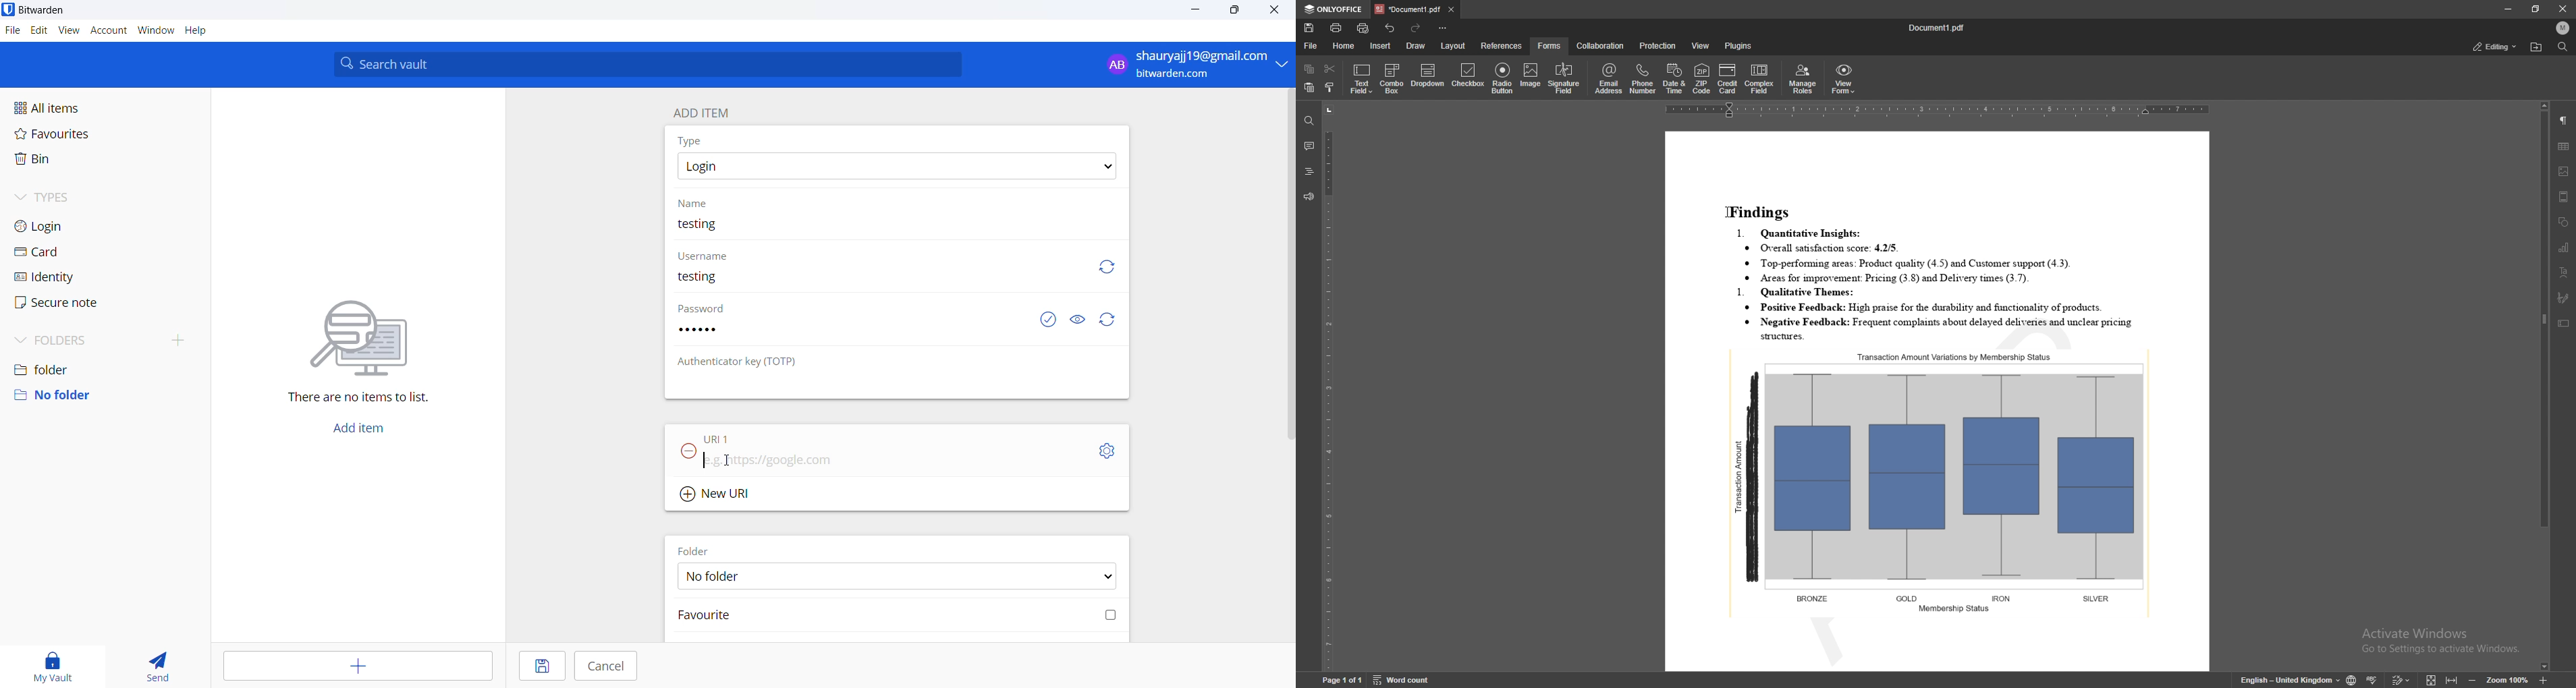 This screenshot has height=700, width=2576. I want to click on folders, so click(108, 337).